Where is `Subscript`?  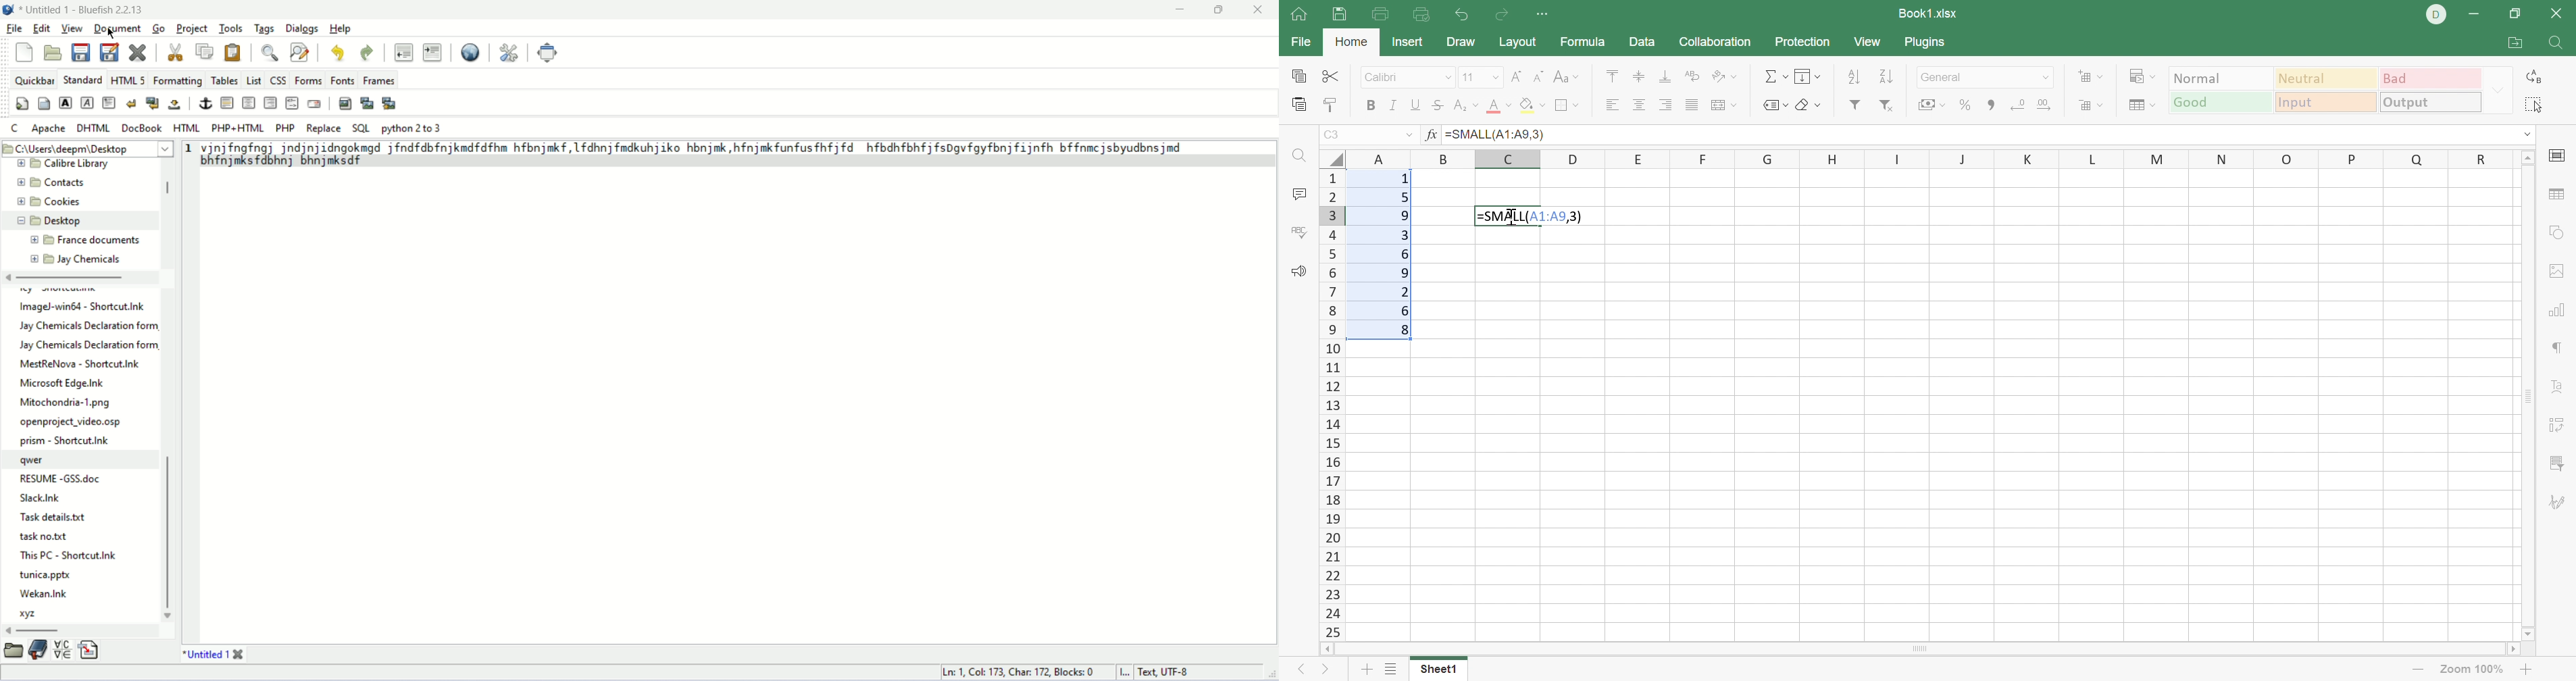 Subscript is located at coordinates (1464, 106).